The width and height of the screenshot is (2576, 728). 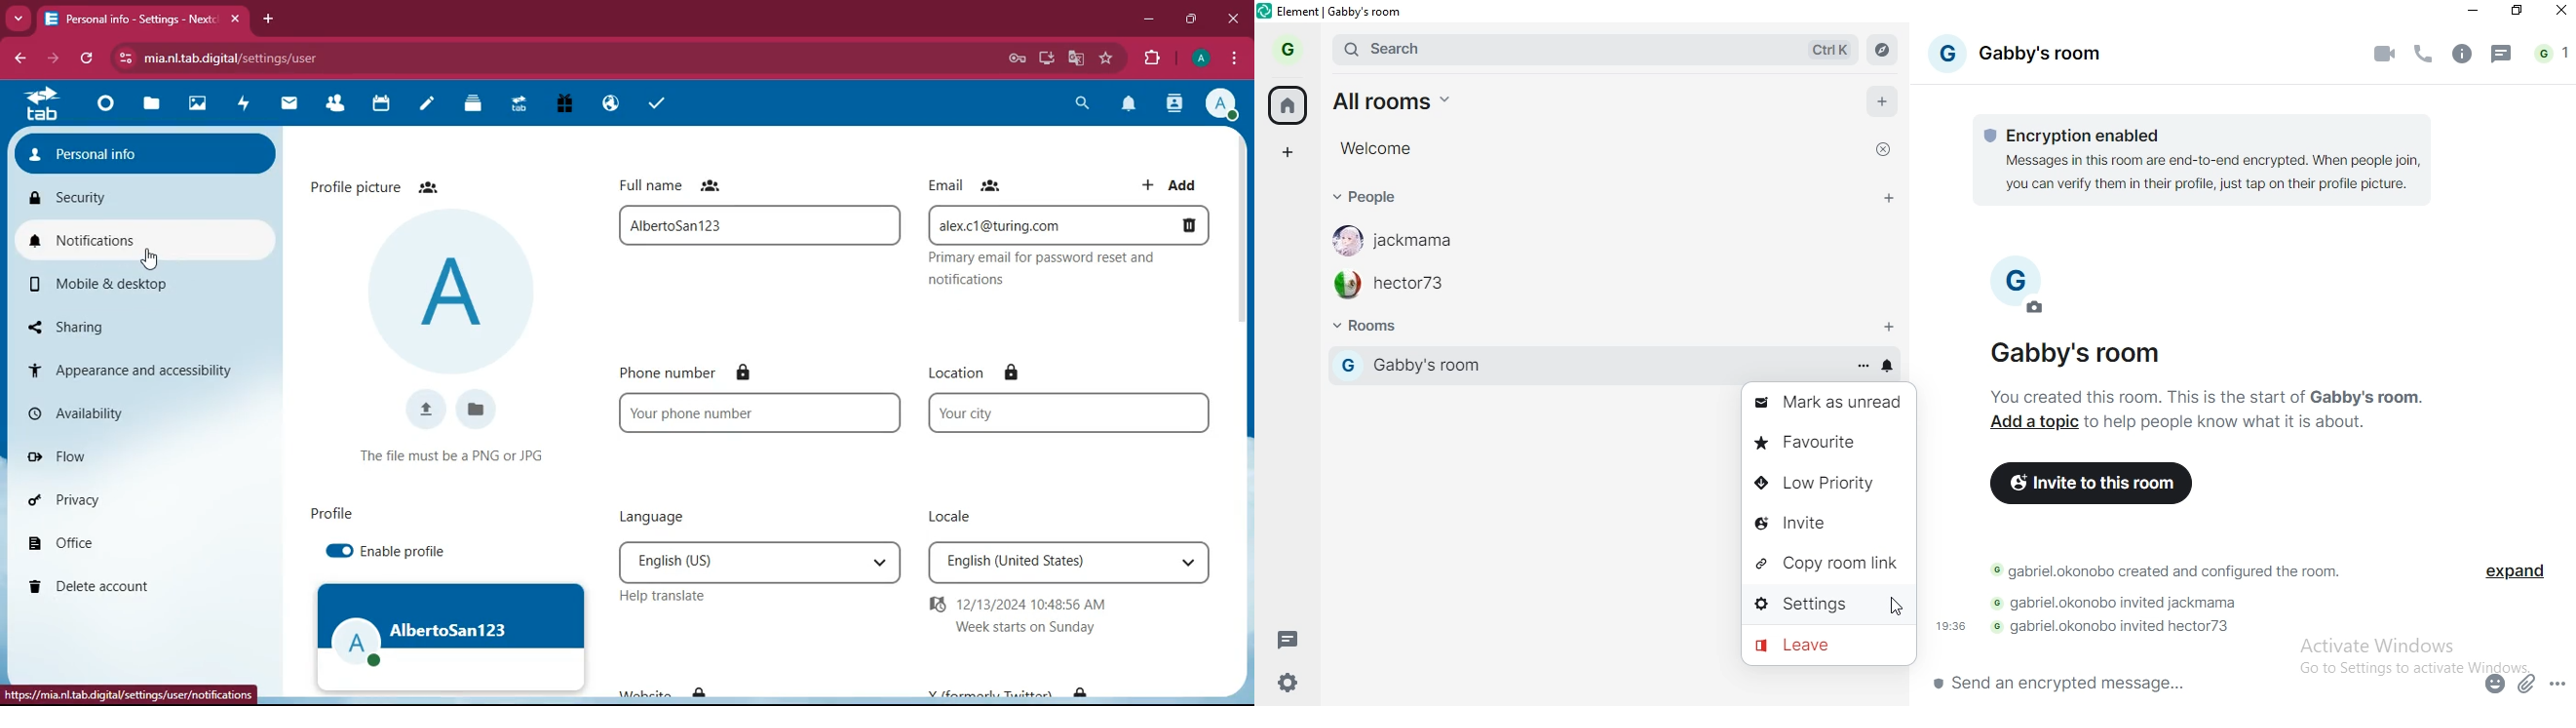 I want to click on activity, so click(x=244, y=106).